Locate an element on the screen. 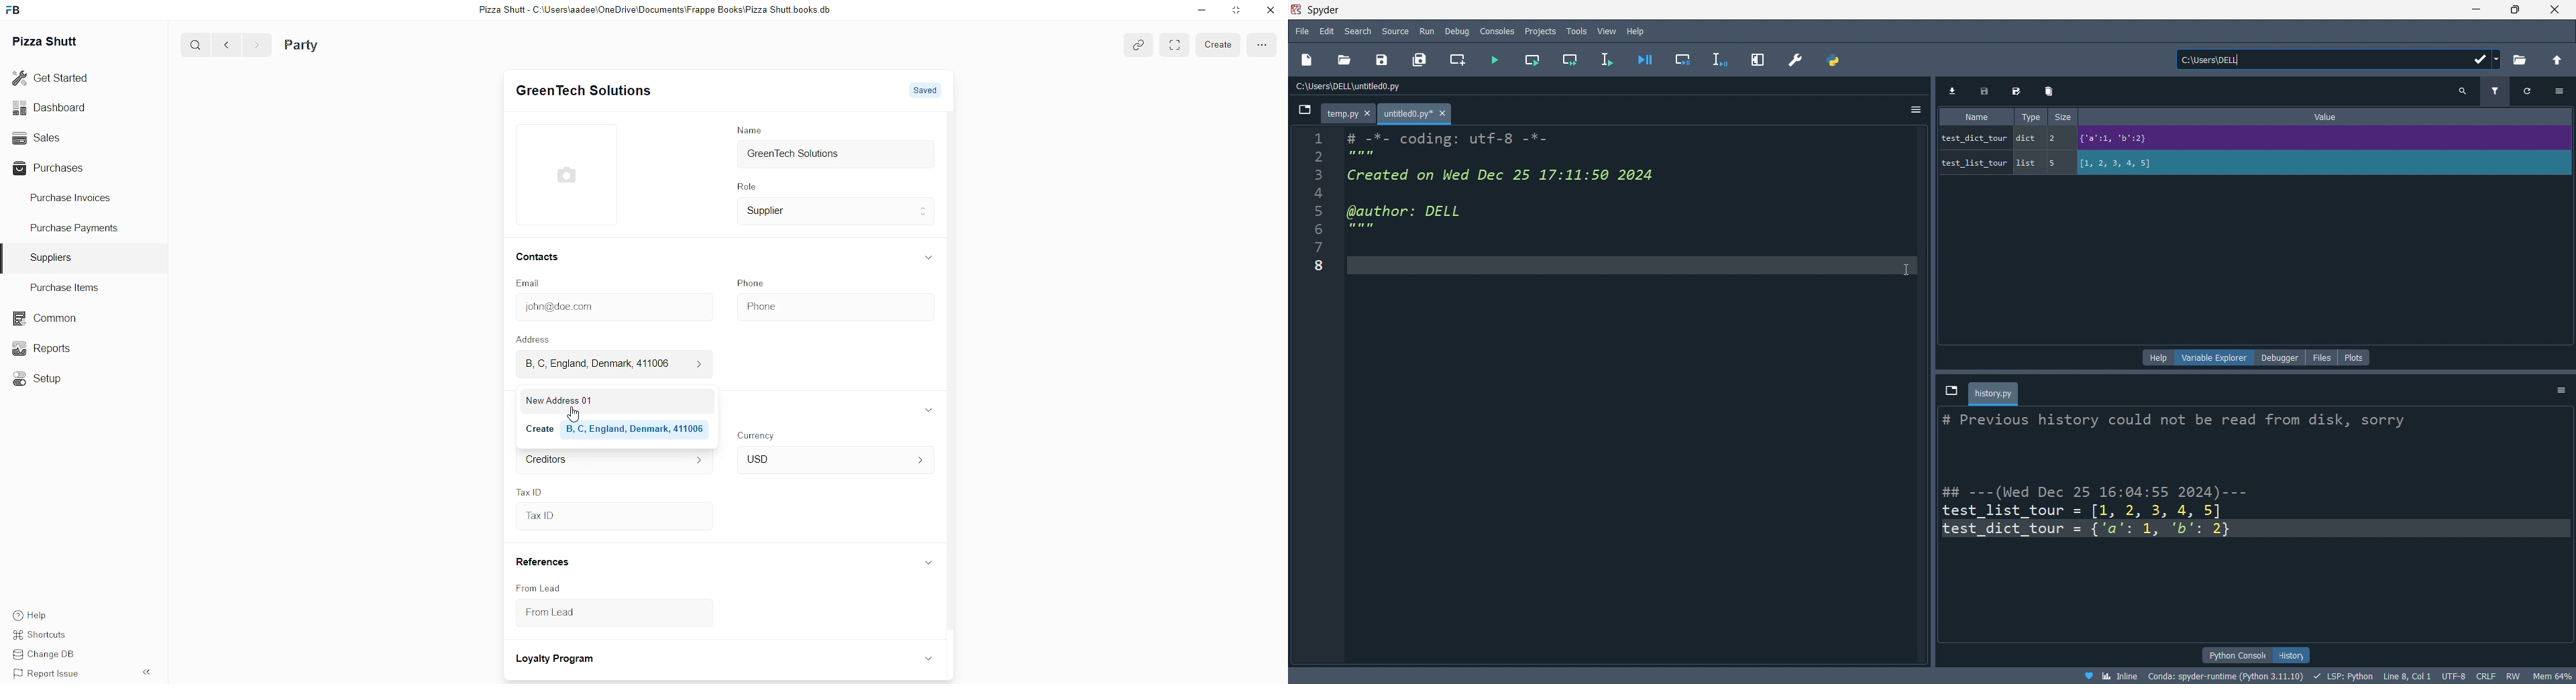 The image size is (2576, 700). hide is located at coordinates (145, 673).